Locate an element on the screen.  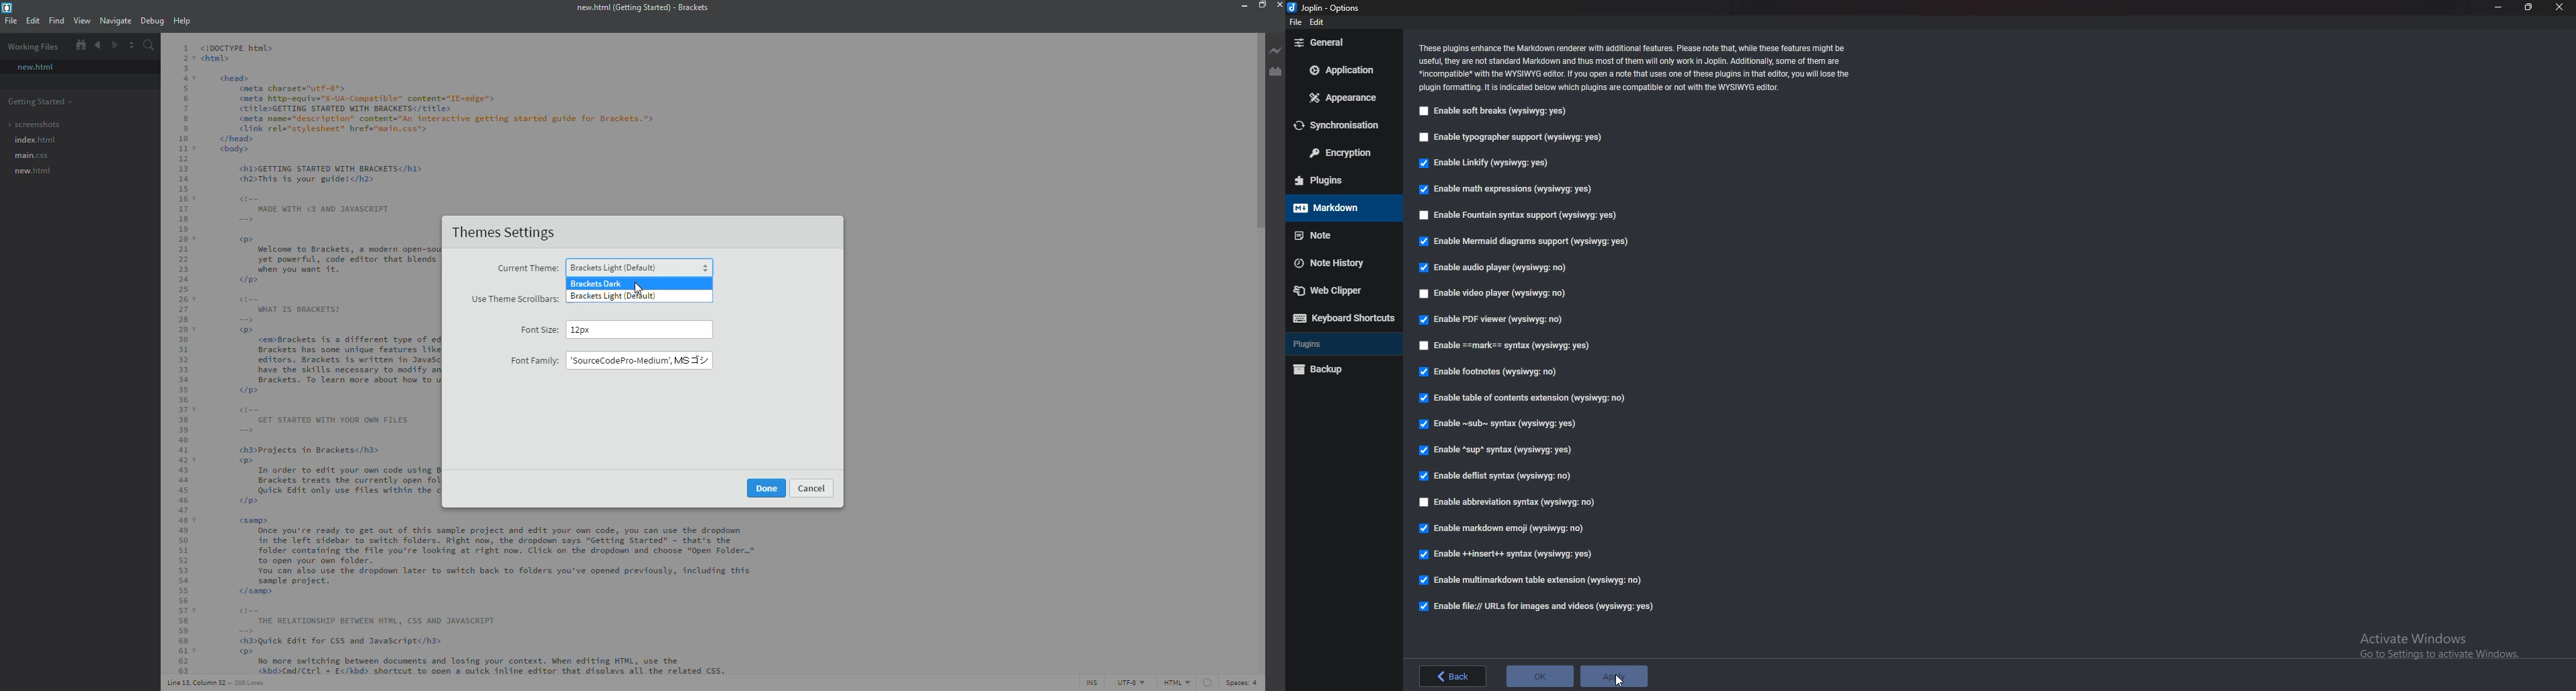
resize is located at coordinates (2529, 7).